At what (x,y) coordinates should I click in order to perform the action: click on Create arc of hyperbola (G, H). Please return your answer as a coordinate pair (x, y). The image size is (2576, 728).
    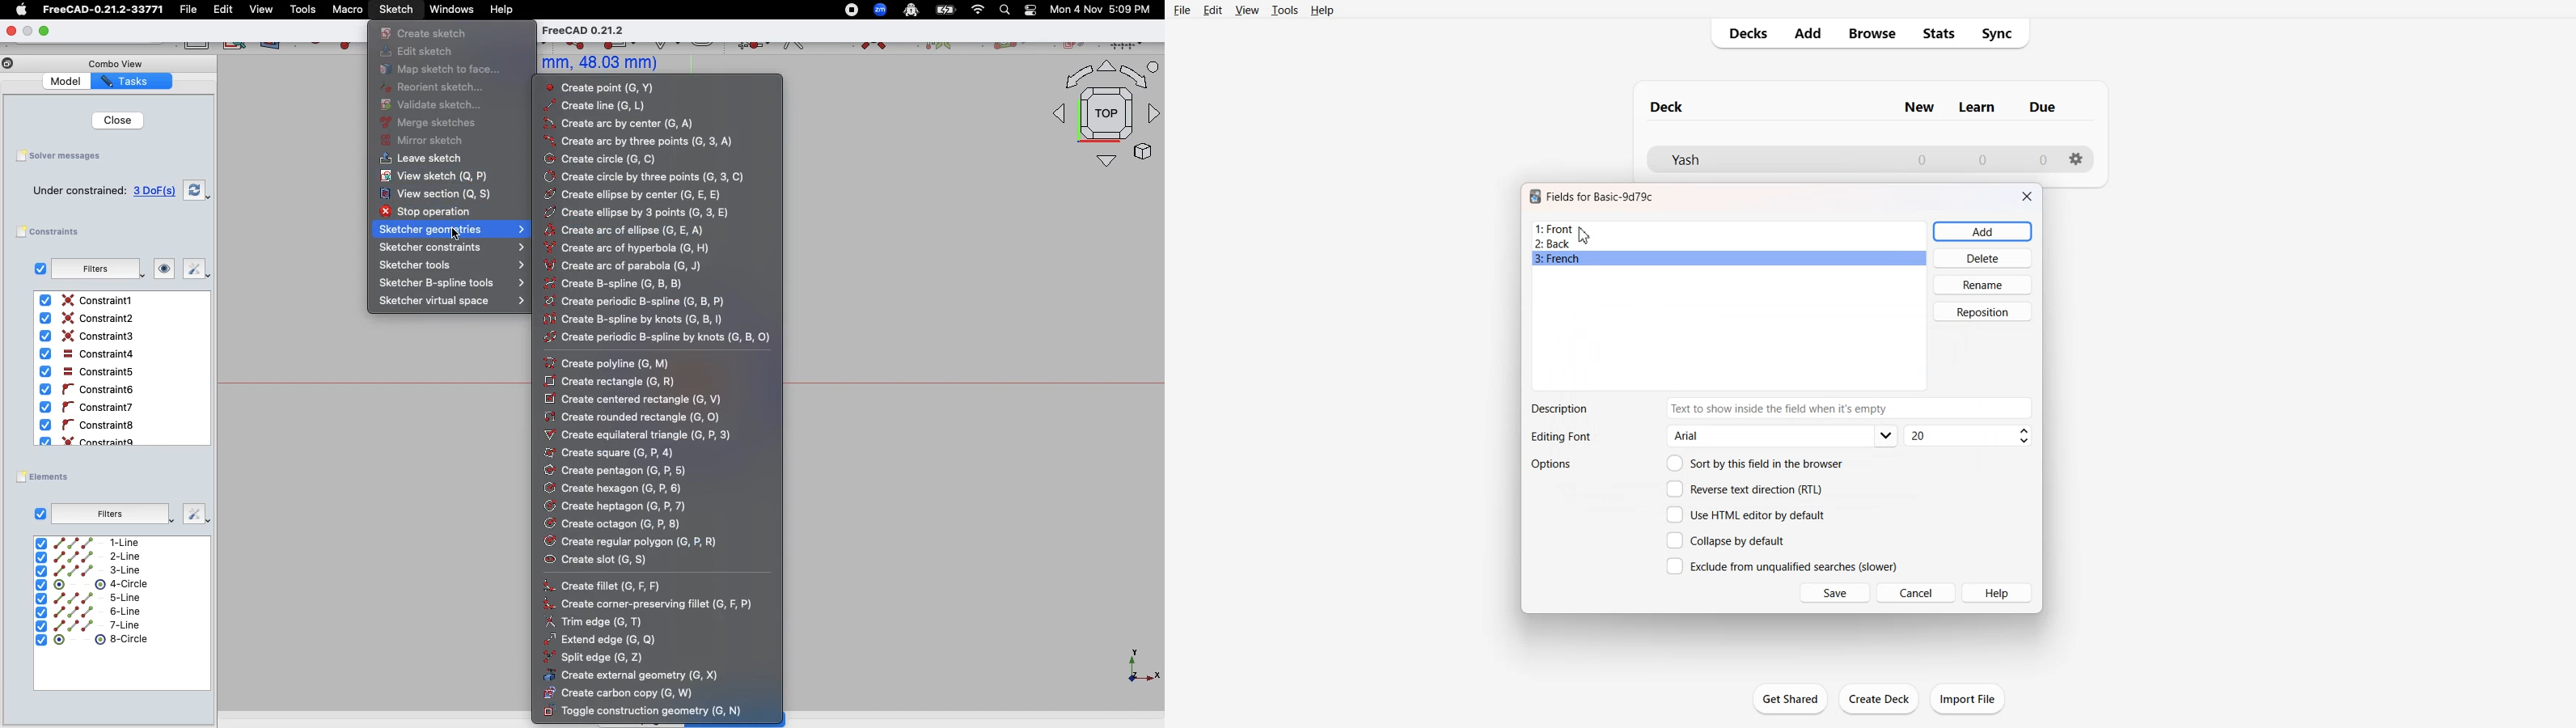
    Looking at the image, I should click on (638, 248).